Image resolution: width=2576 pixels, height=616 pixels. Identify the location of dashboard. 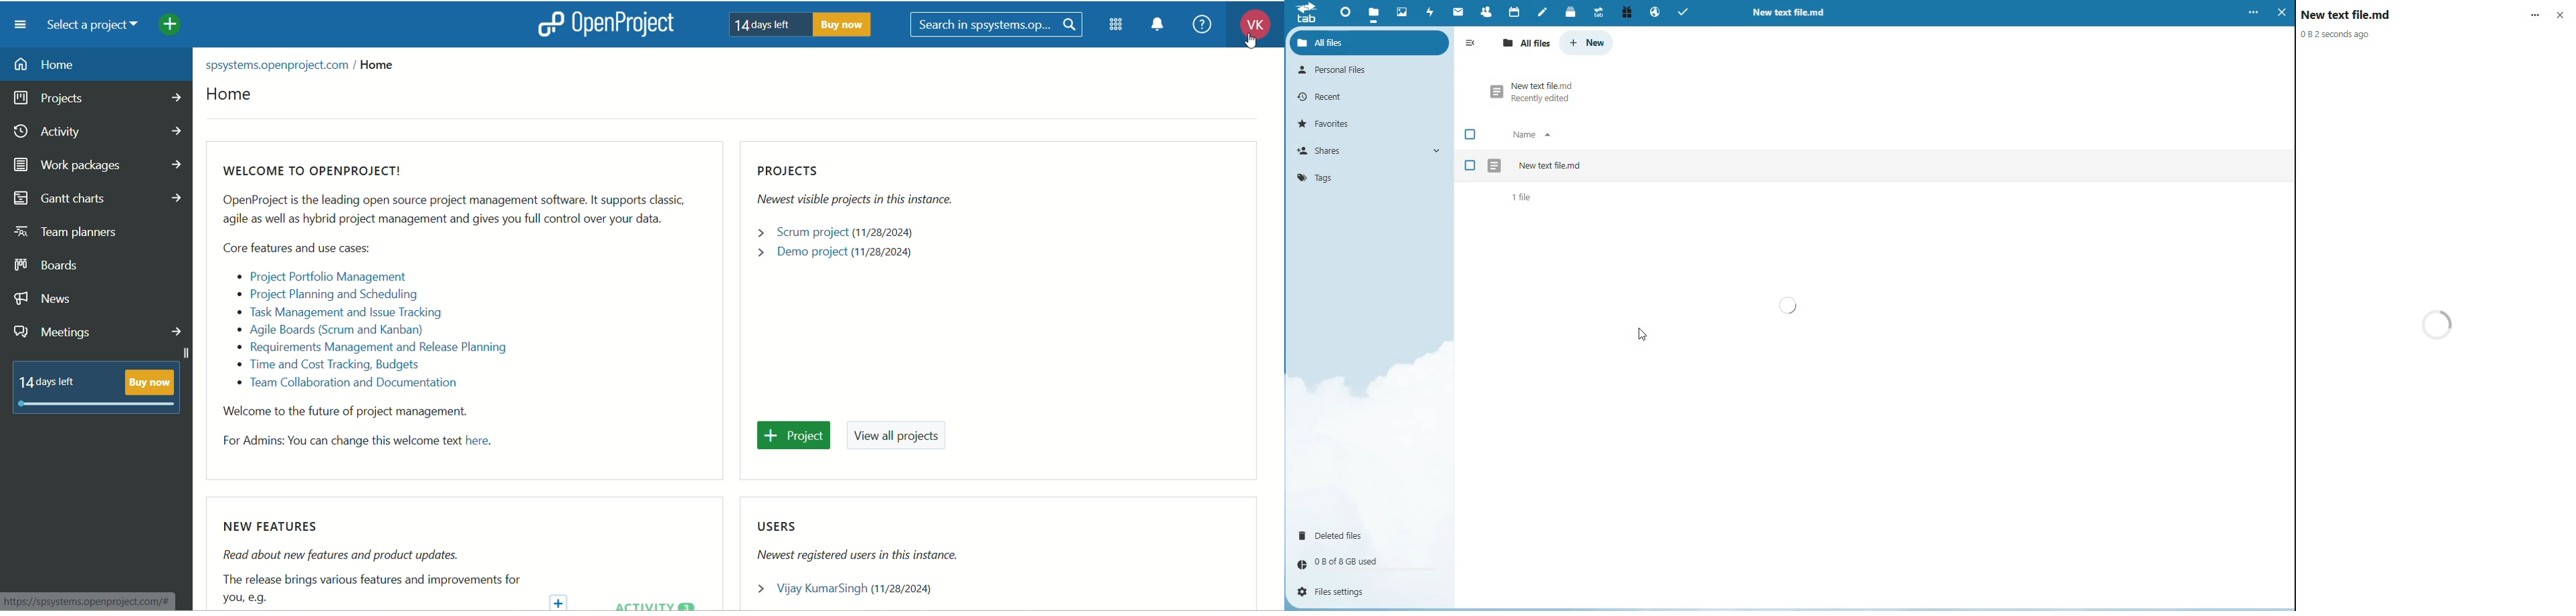
(1342, 13).